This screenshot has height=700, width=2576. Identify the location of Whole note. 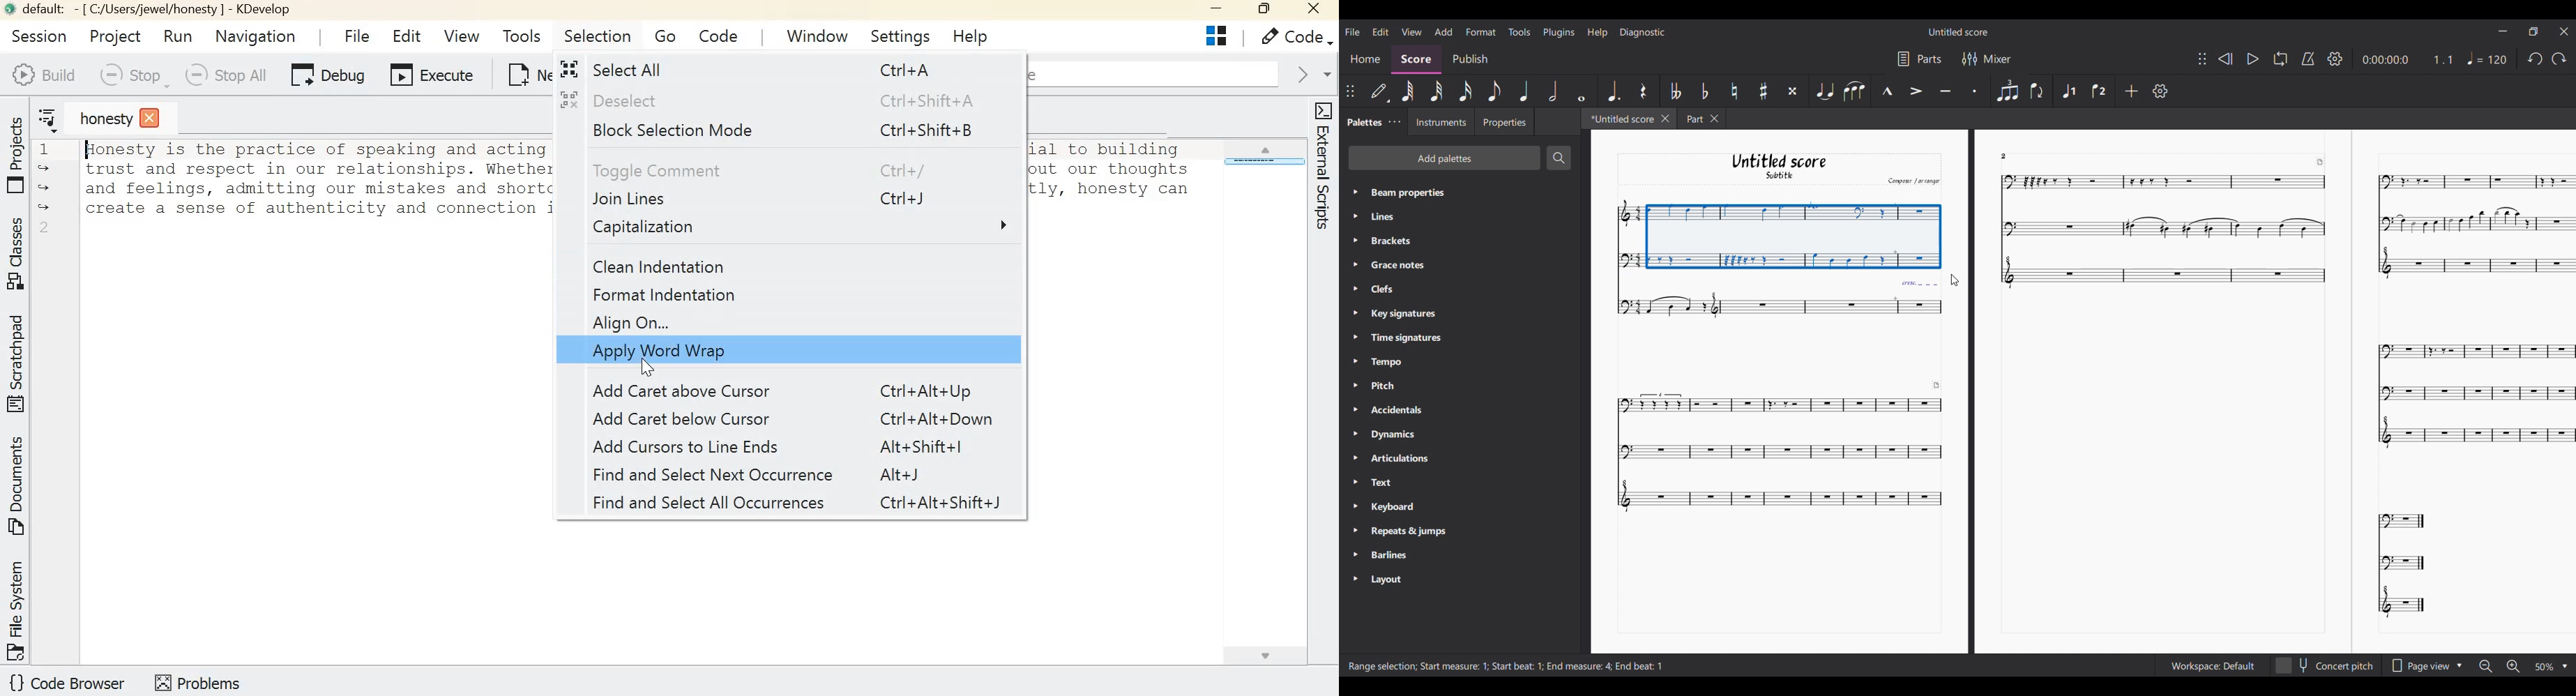
(1581, 91).